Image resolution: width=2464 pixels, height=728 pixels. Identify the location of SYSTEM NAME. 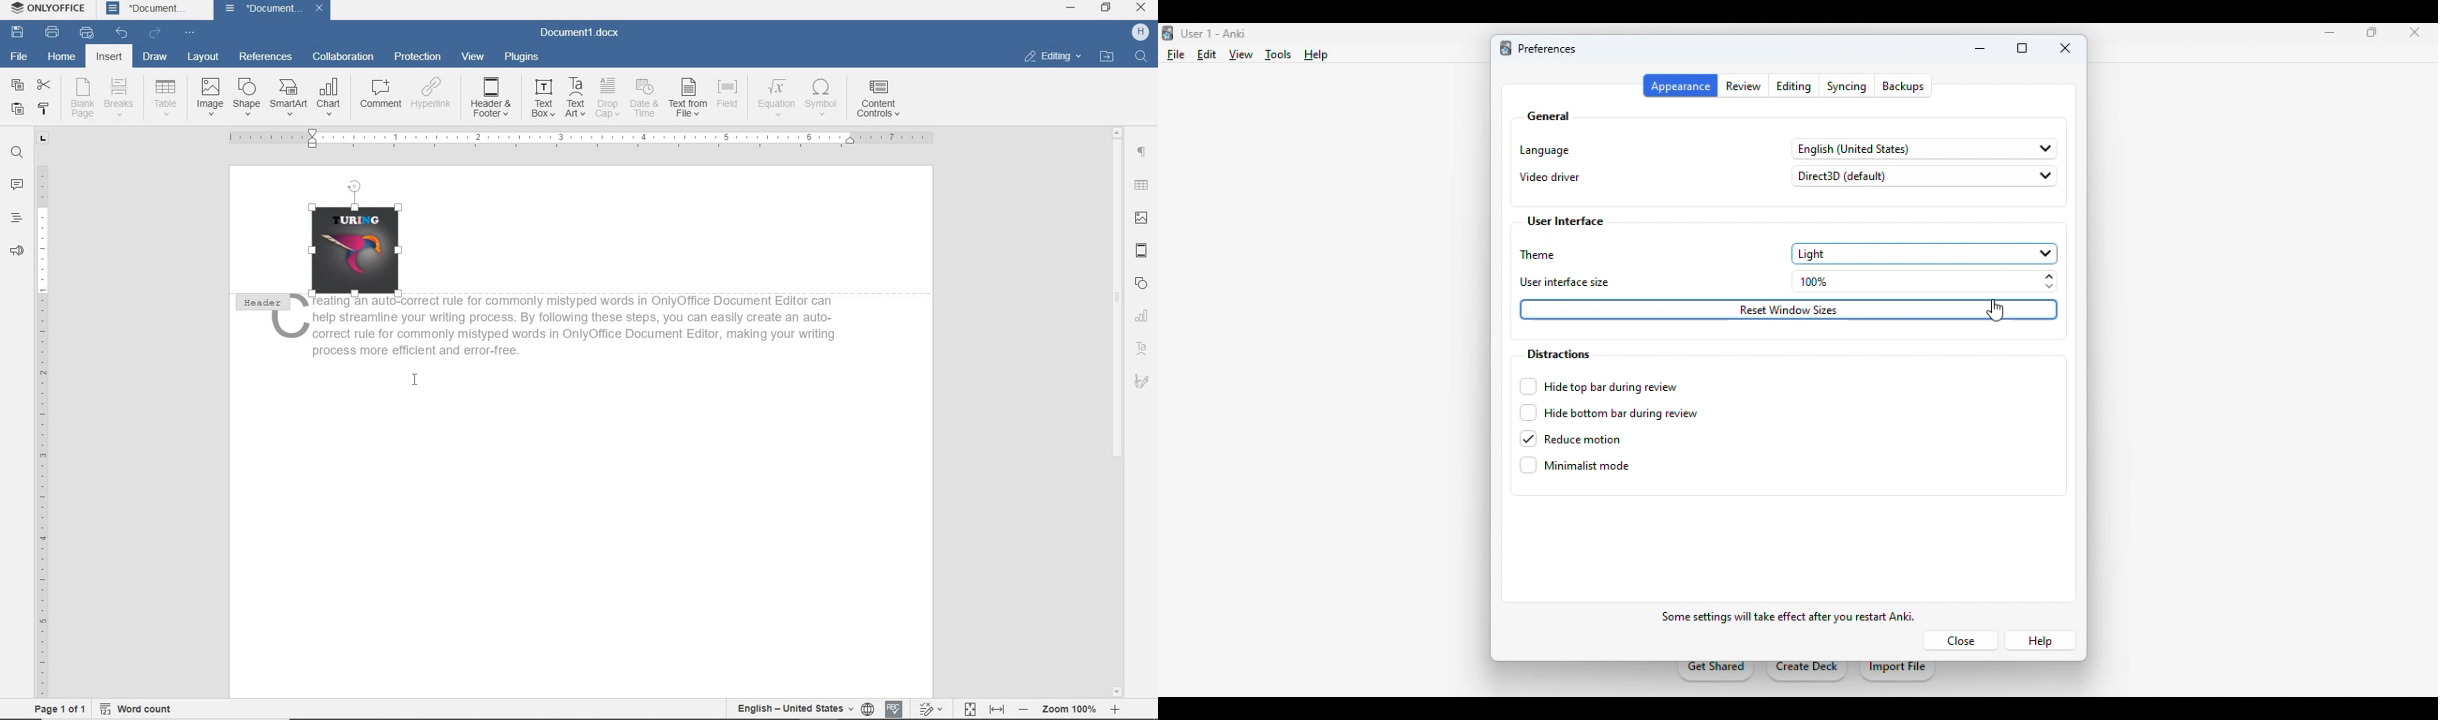
(45, 8).